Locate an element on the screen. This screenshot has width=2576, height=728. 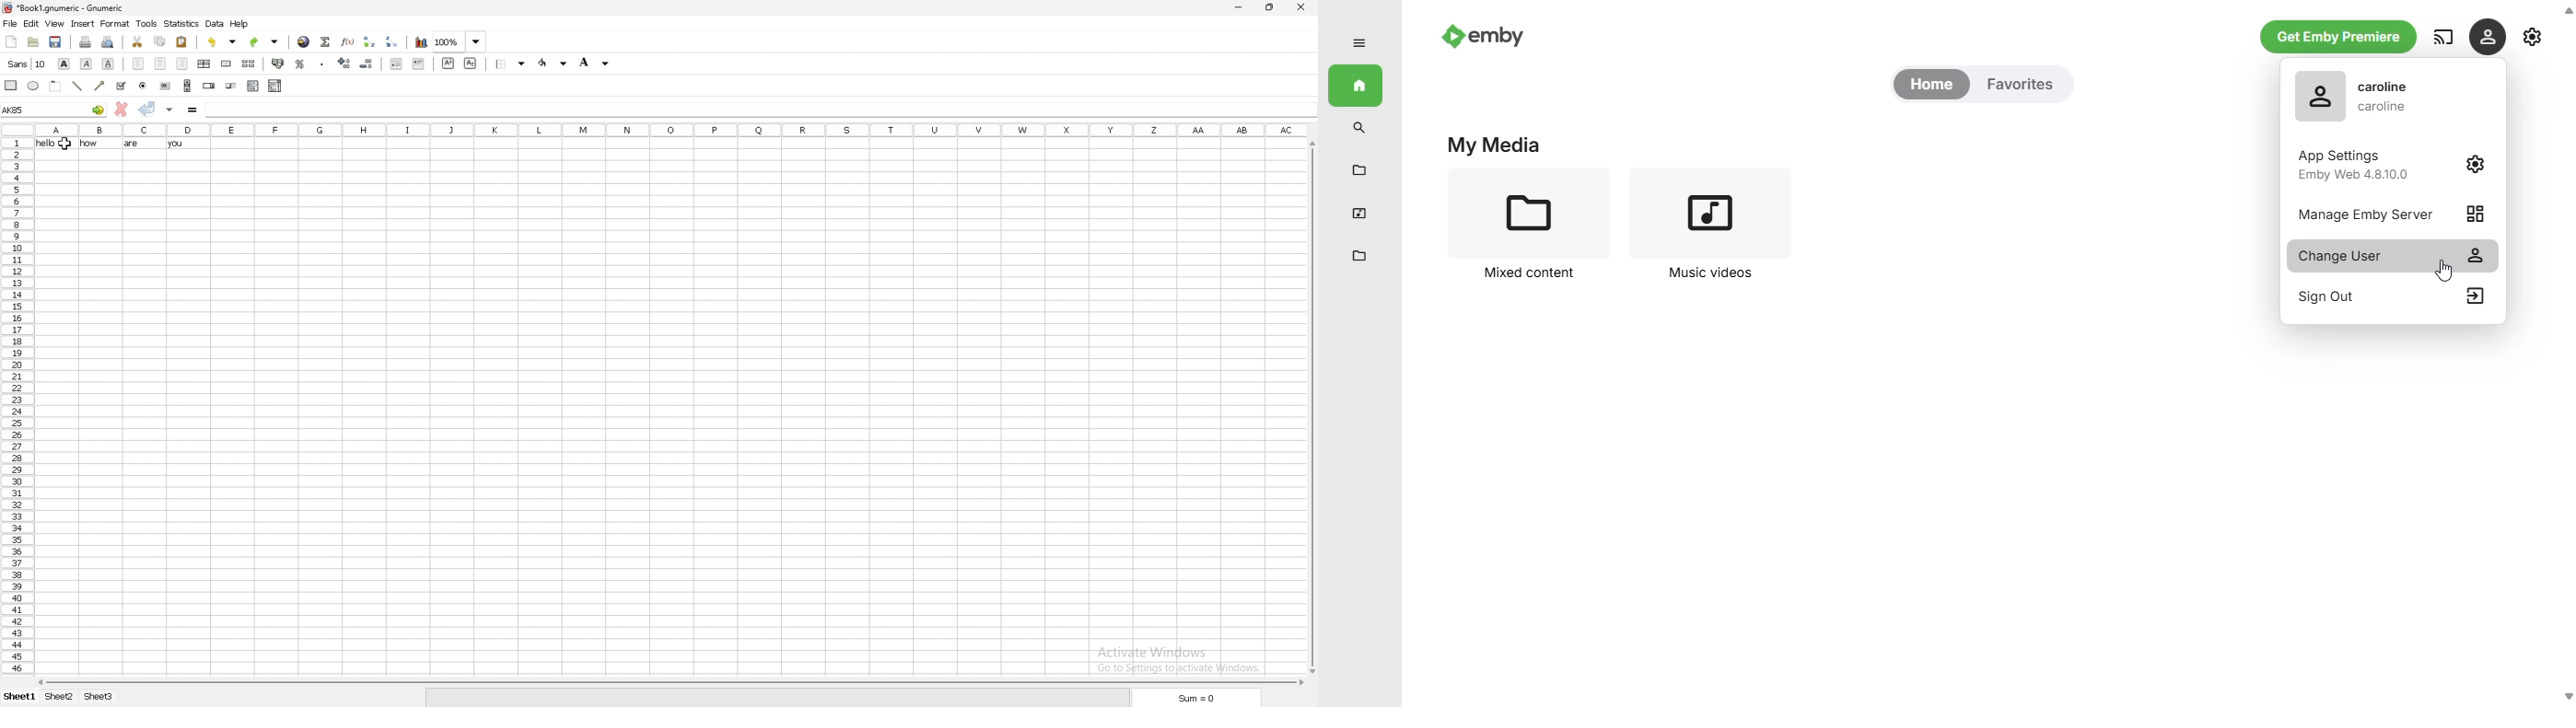
sheet 2 is located at coordinates (60, 697).